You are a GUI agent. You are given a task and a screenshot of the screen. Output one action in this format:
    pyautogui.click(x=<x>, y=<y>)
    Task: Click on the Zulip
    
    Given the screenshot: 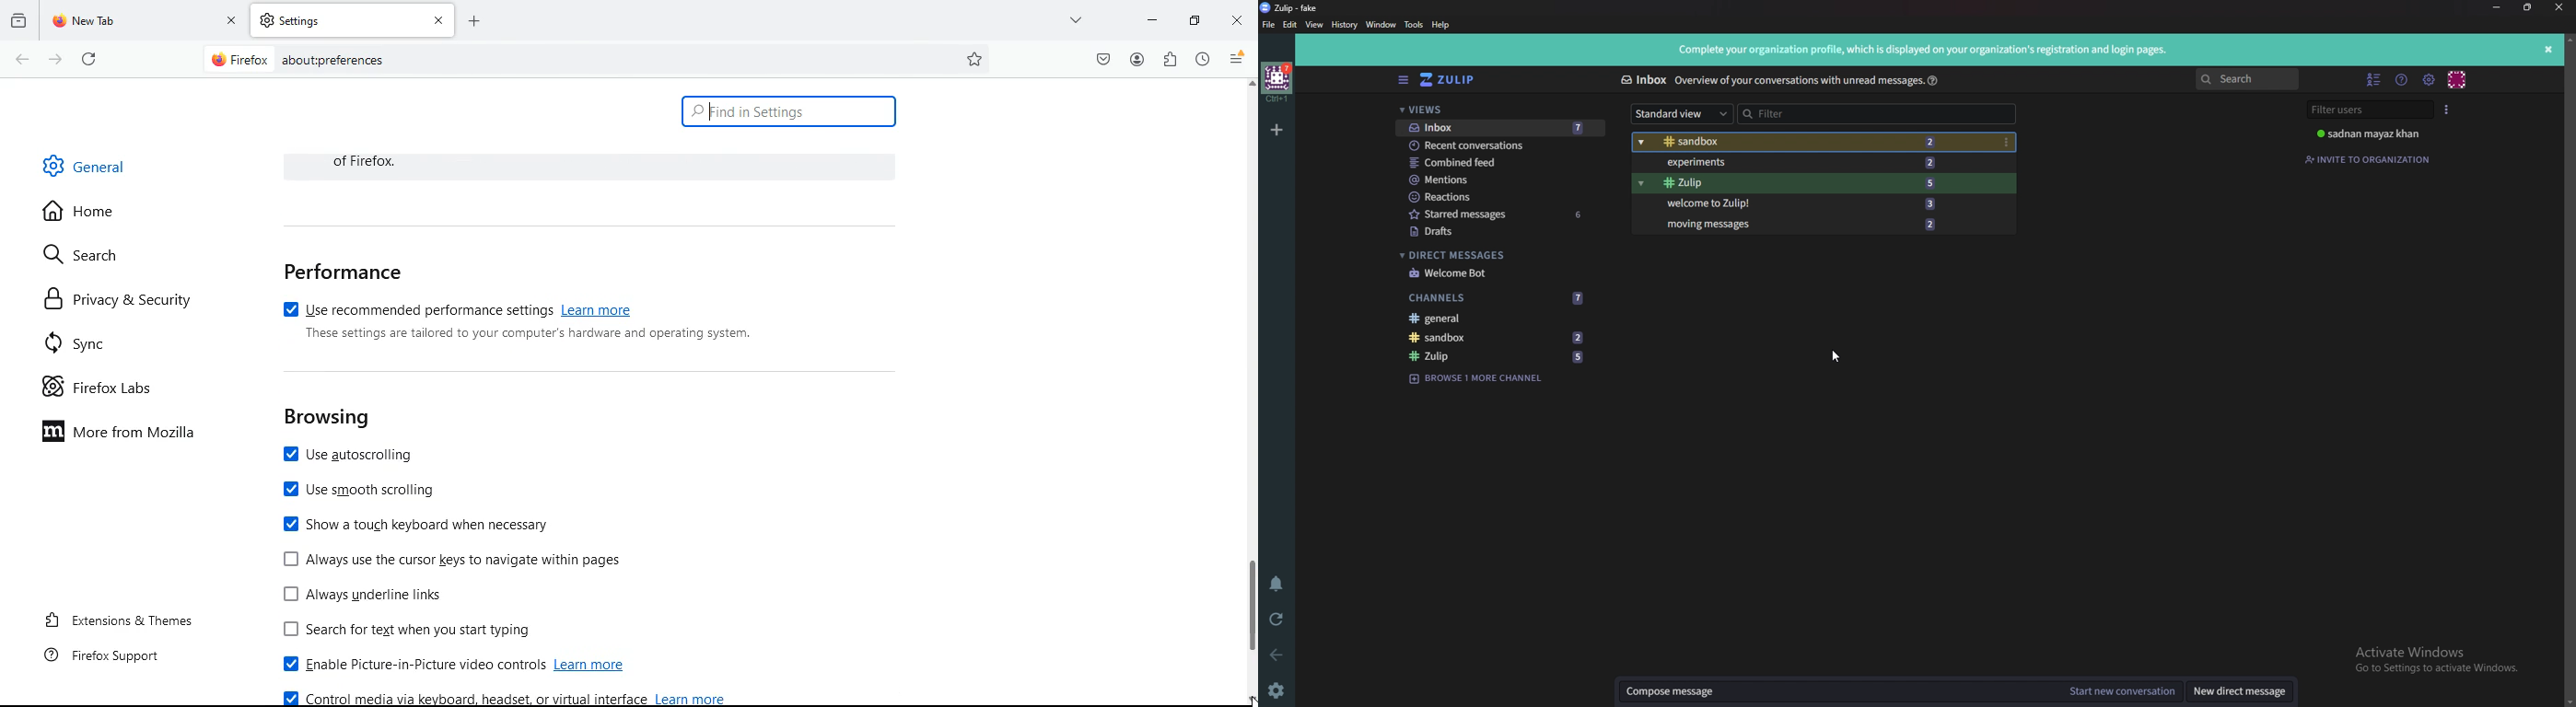 What is the action you would take?
    pyautogui.click(x=1498, y=356)
    